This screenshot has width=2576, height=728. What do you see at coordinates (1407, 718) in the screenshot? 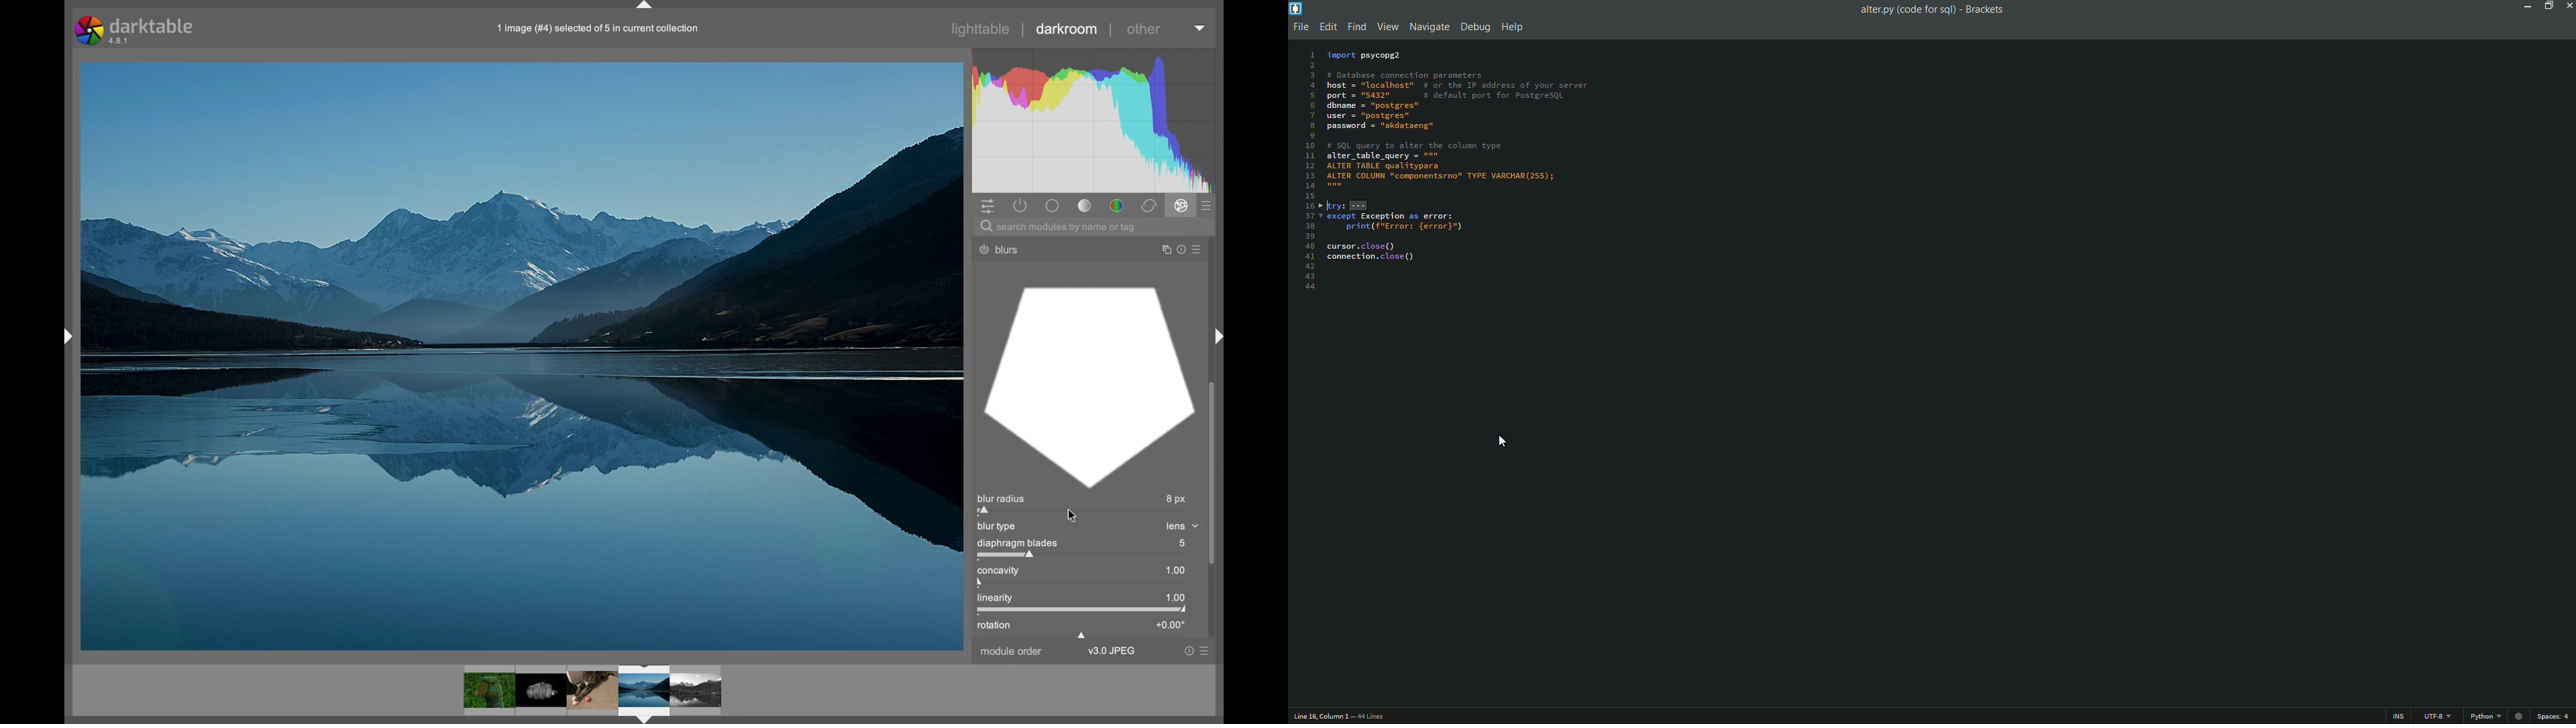
I see `number of lines` at bounding box center [1407, 718].